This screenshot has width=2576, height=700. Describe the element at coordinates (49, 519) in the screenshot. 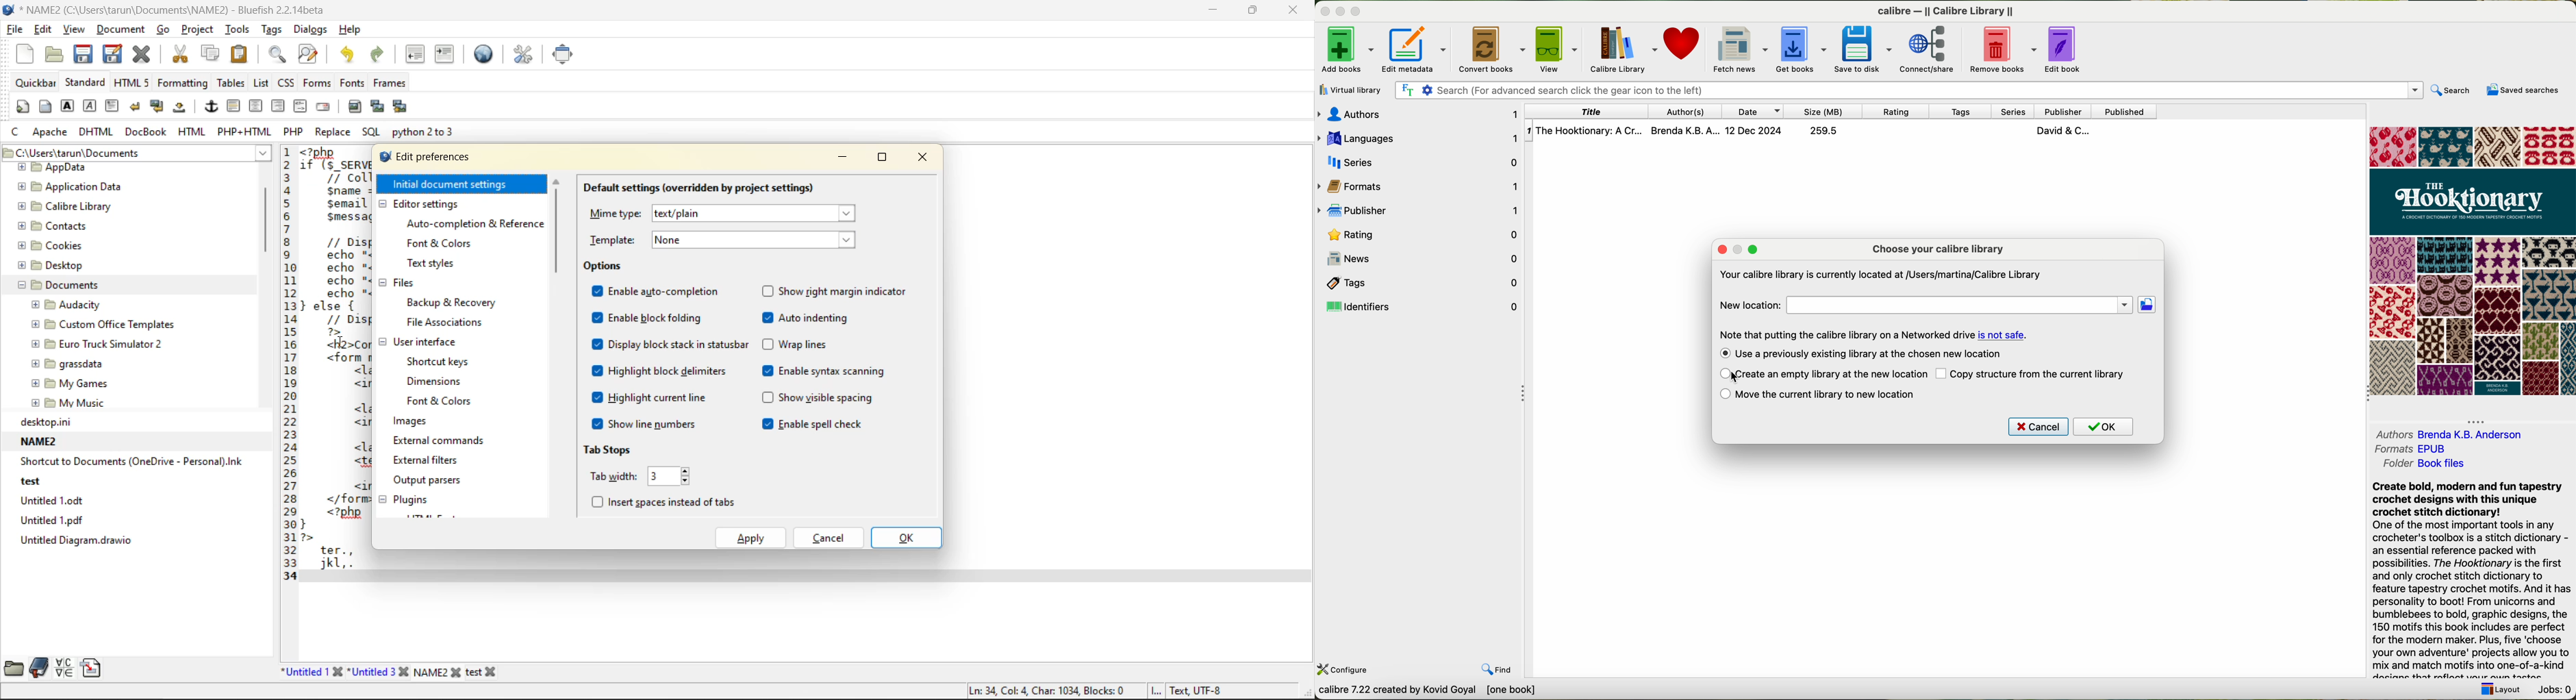

I see `Untitled 1.pdf` at that location.